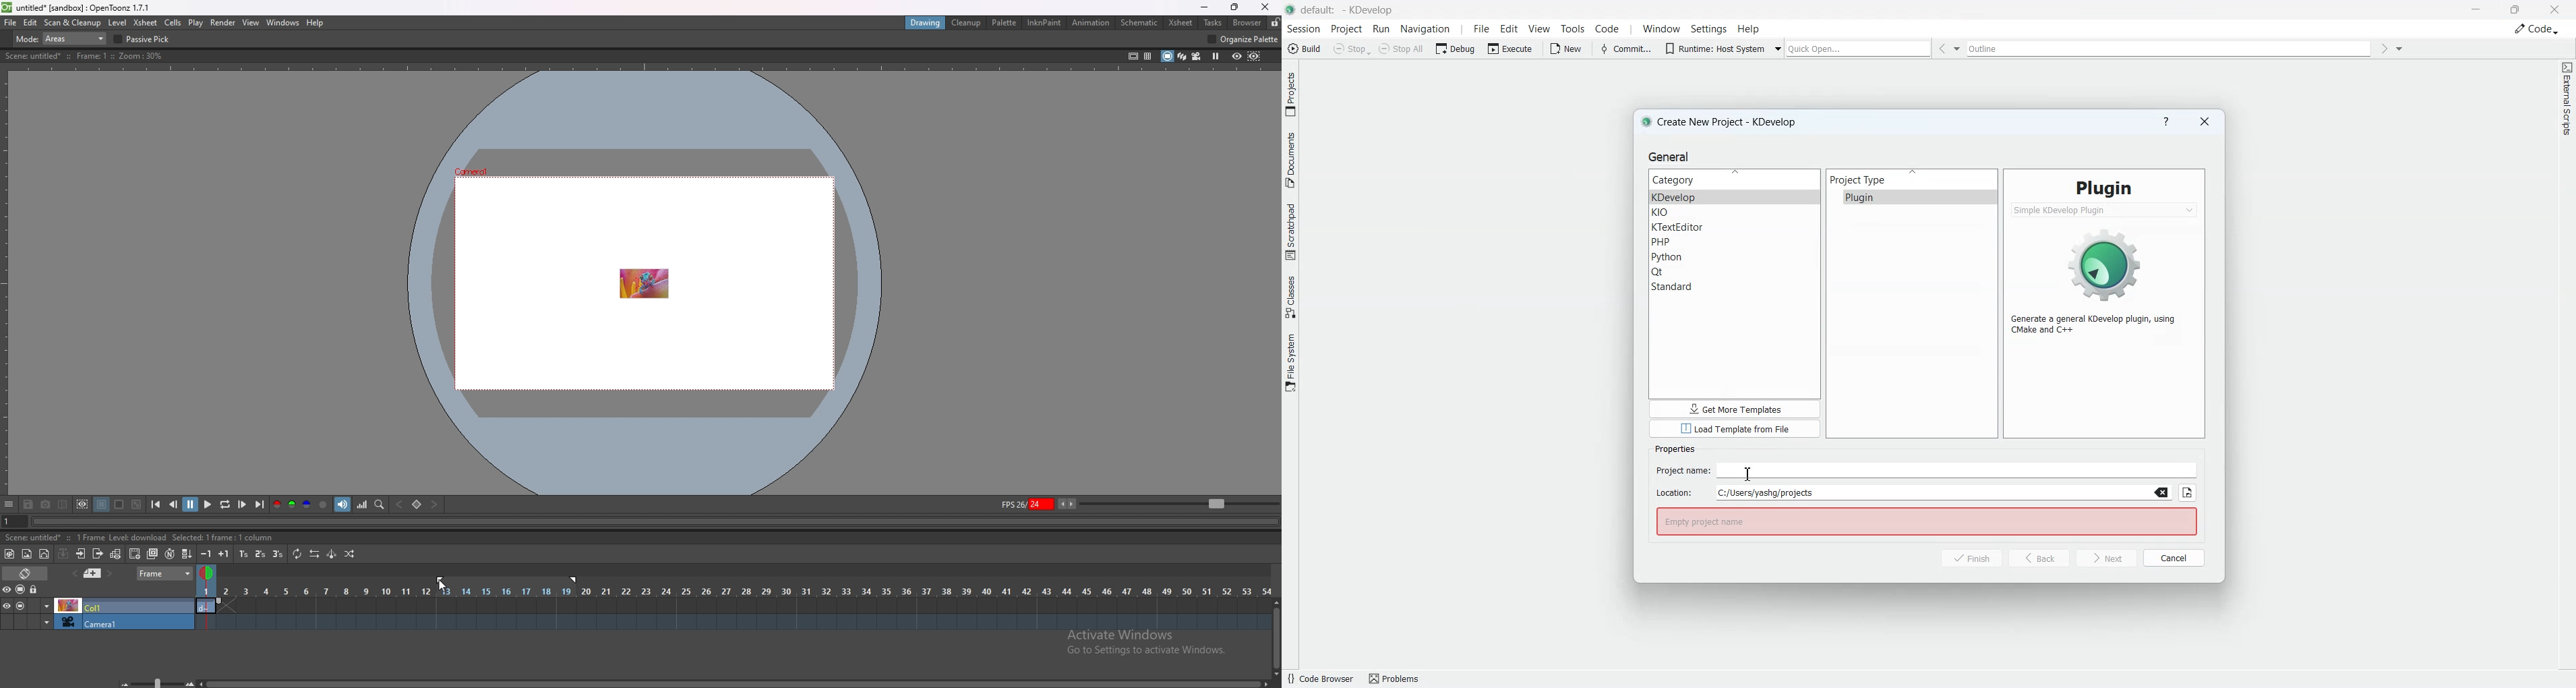 This screenshot has width=2576, height=700. I want to click on Projects, so click(1291, 94).